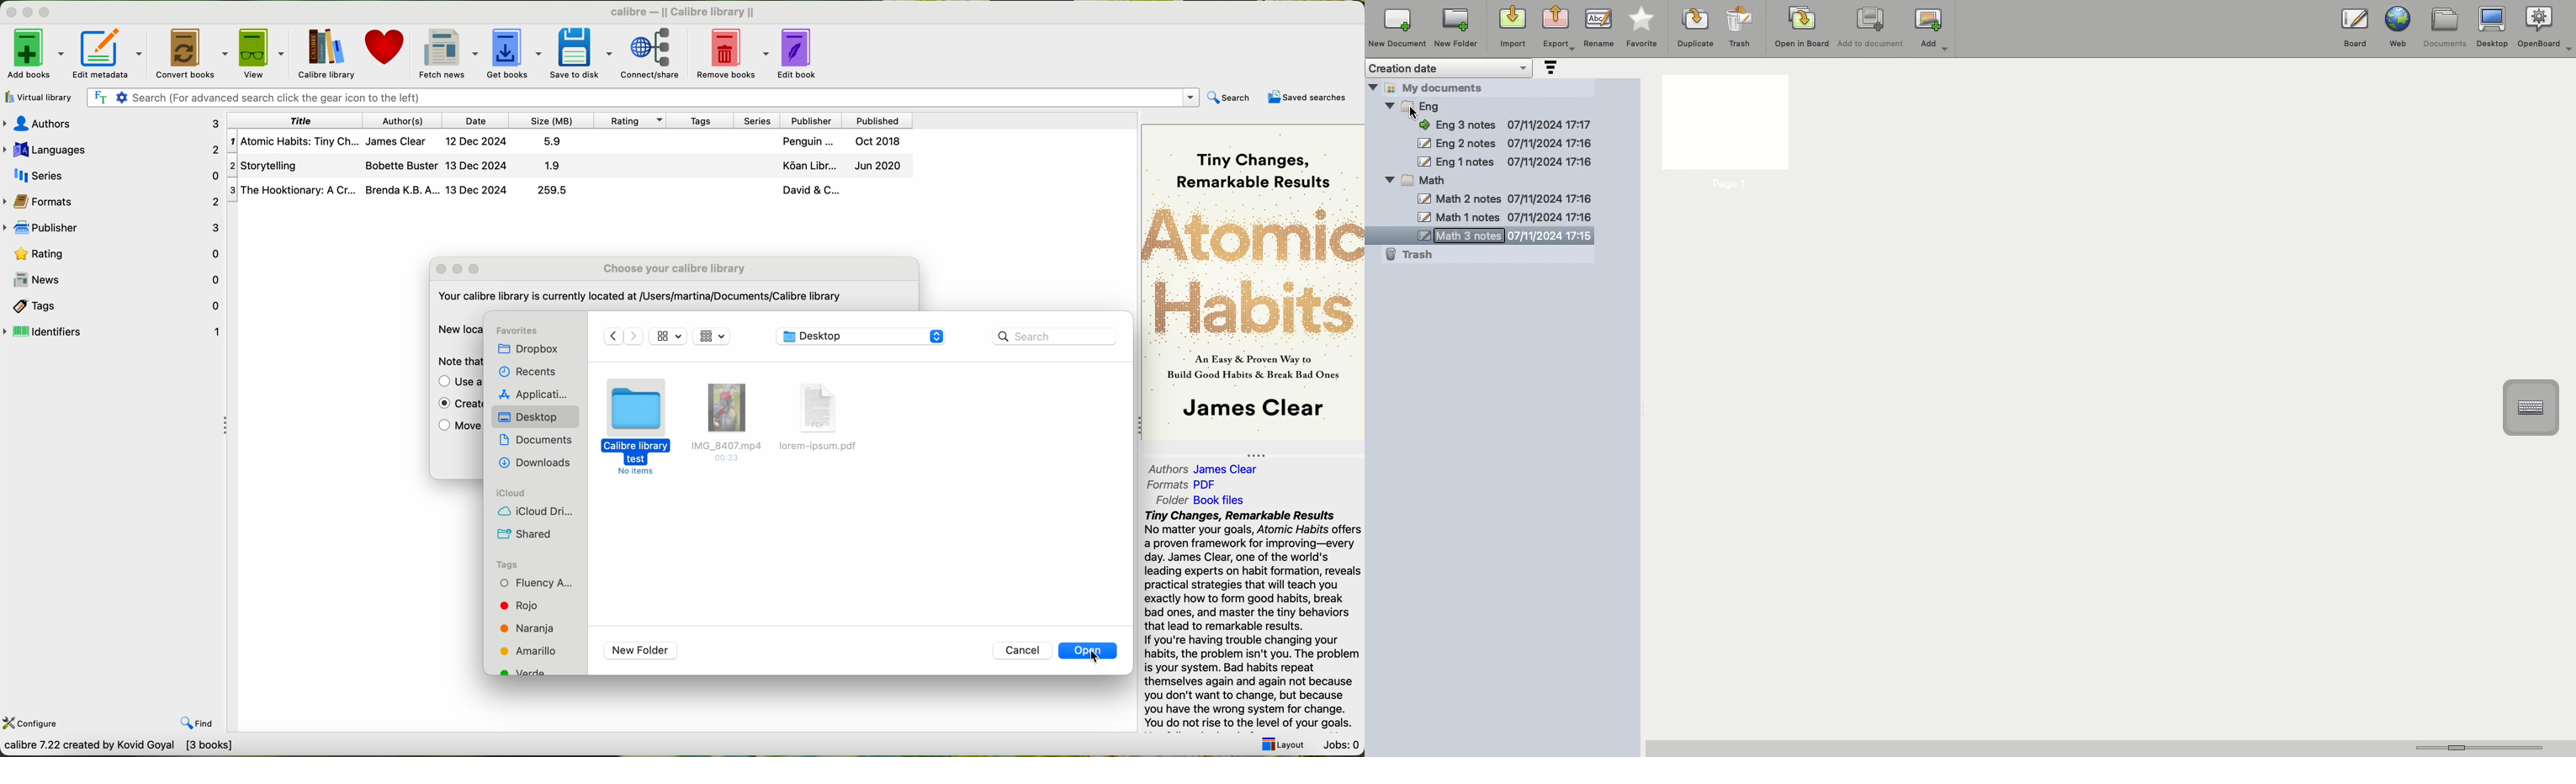 This screenshot has width=2576, height=784. Describe the element at coordinates (1186, 484) in the screenshot. I see `formats:PDF` at that location.